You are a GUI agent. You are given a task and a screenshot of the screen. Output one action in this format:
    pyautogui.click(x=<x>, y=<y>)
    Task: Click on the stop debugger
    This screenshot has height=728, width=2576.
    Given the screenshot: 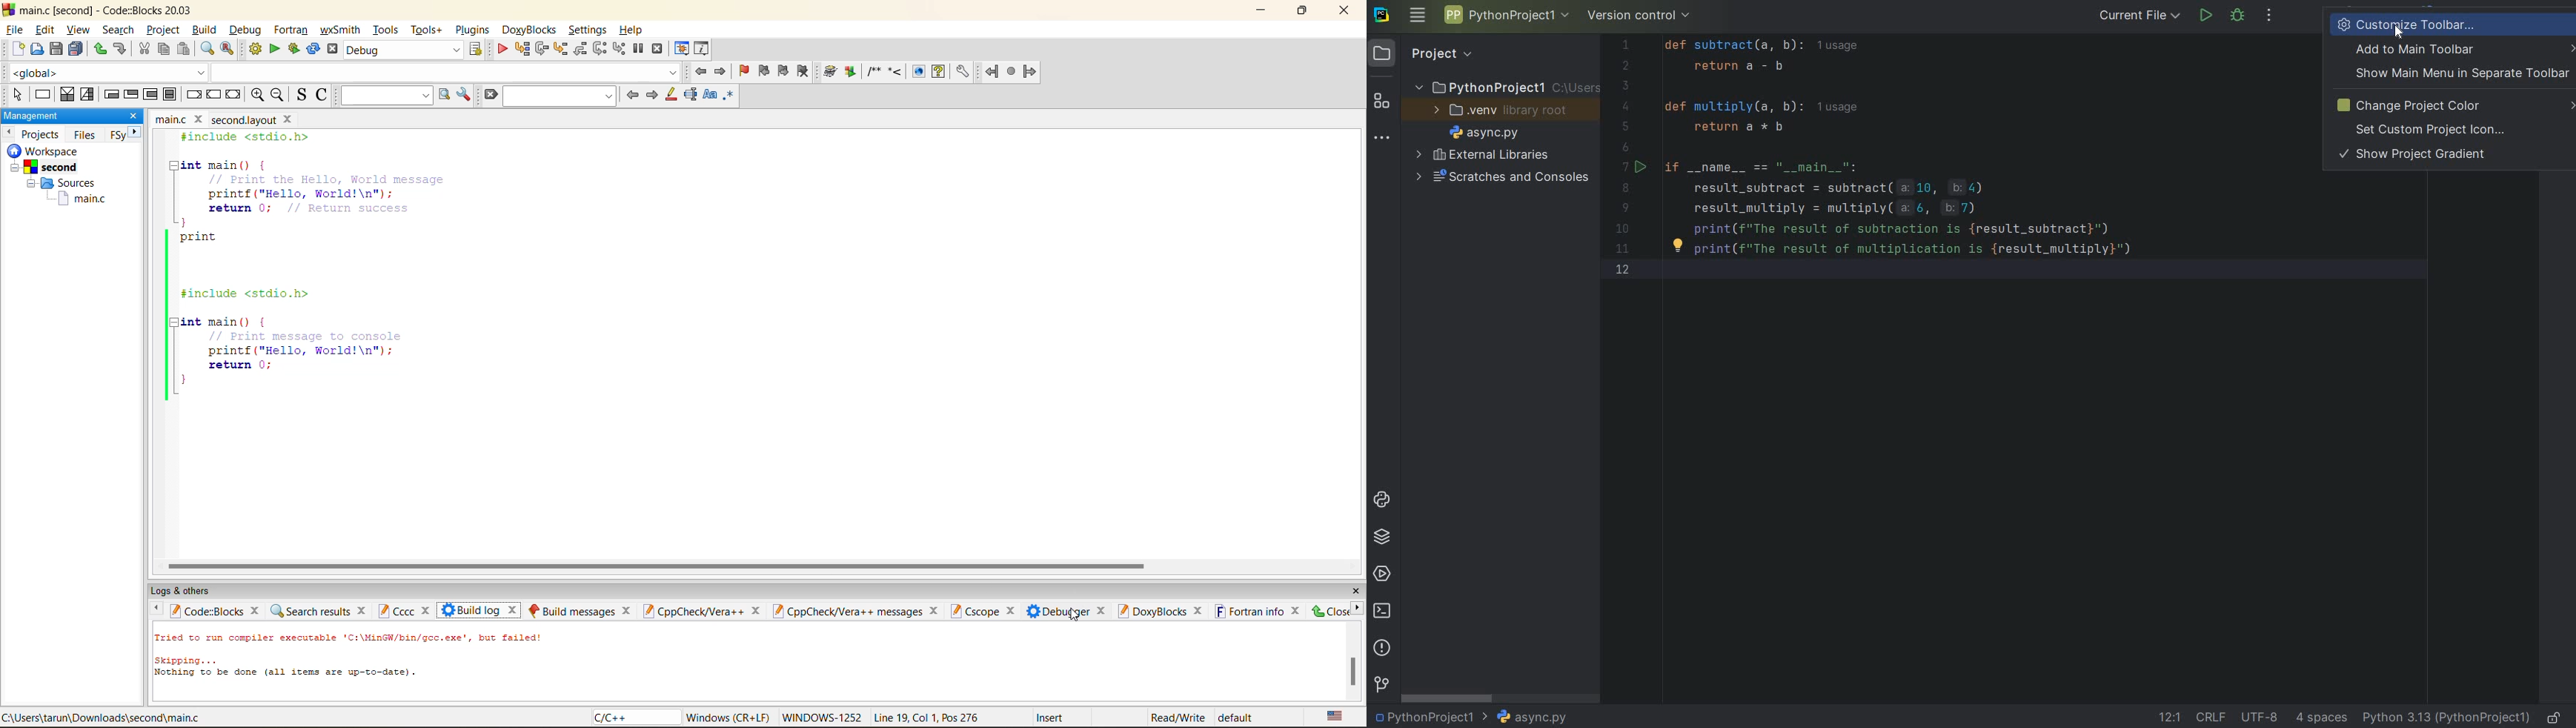 What is the action you would take?
    pyautogui.click(x=660, y=48)
    